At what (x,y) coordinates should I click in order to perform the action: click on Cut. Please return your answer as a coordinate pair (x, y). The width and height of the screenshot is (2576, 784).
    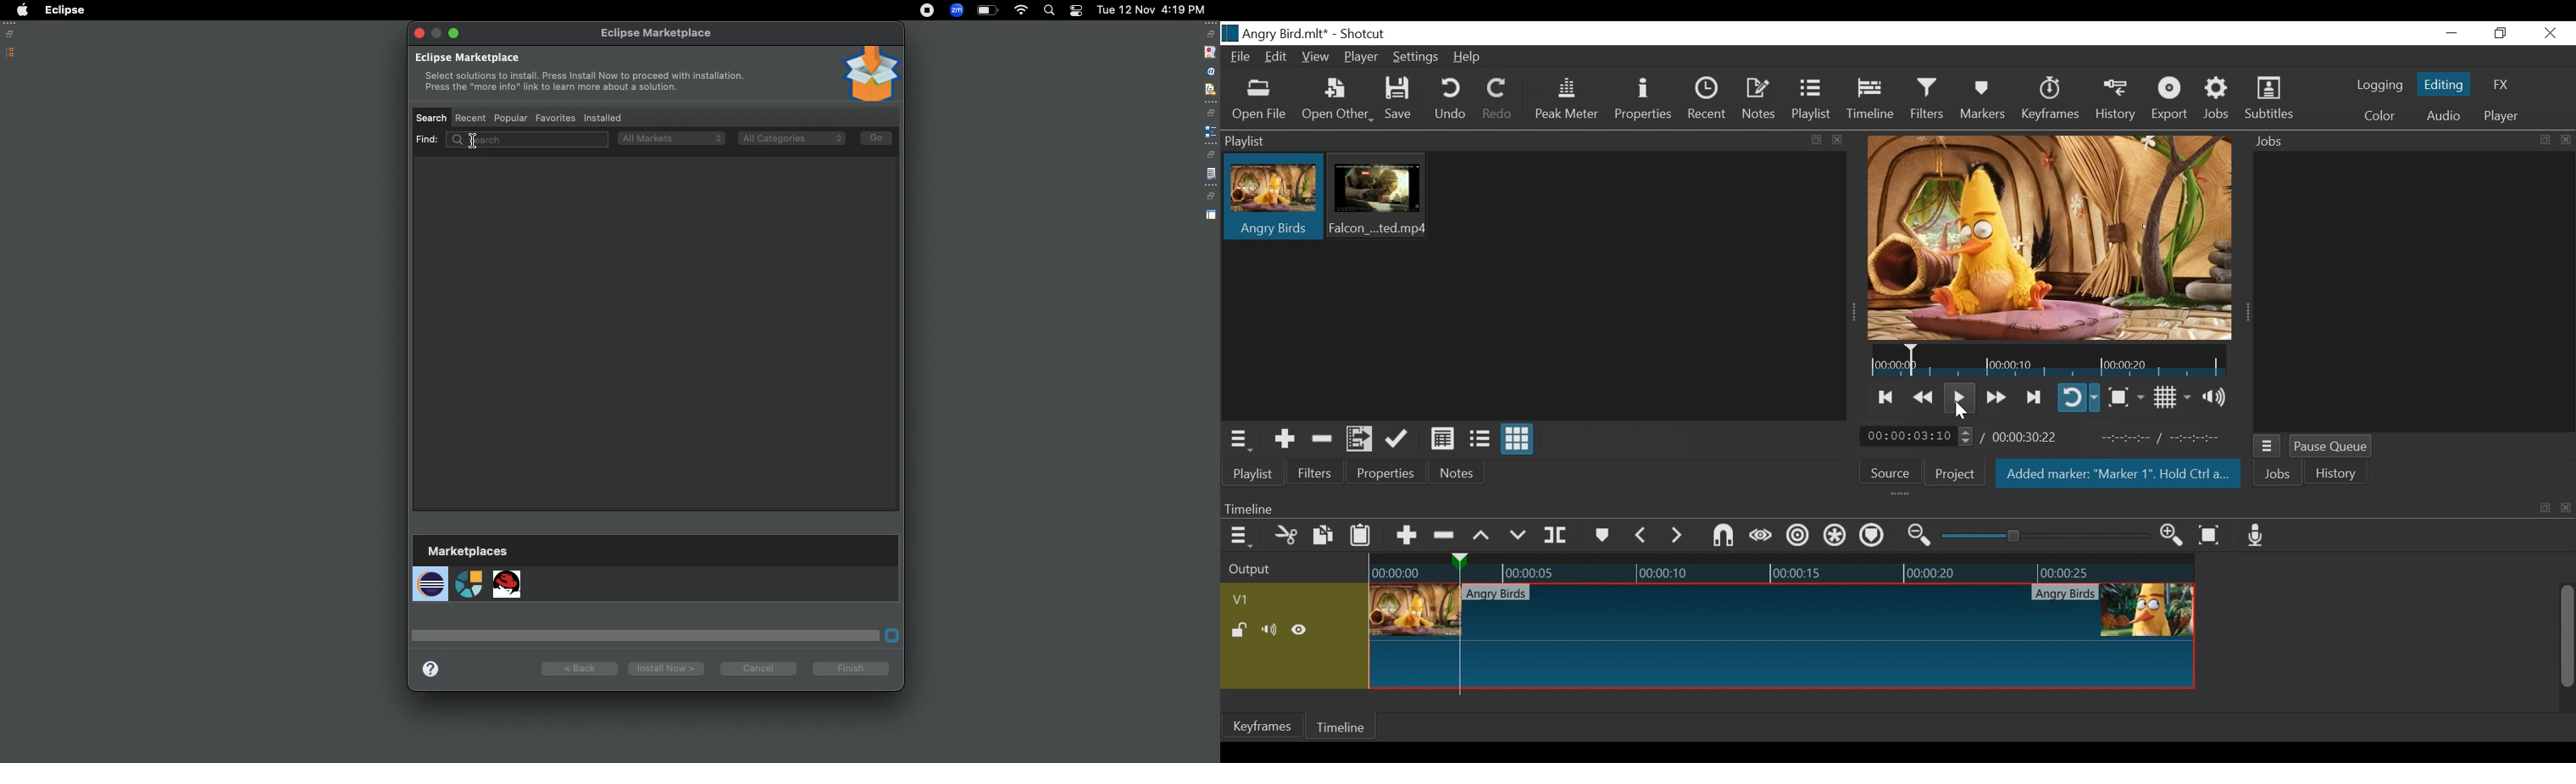
    Looking at the image, I should click on (1286, 535).